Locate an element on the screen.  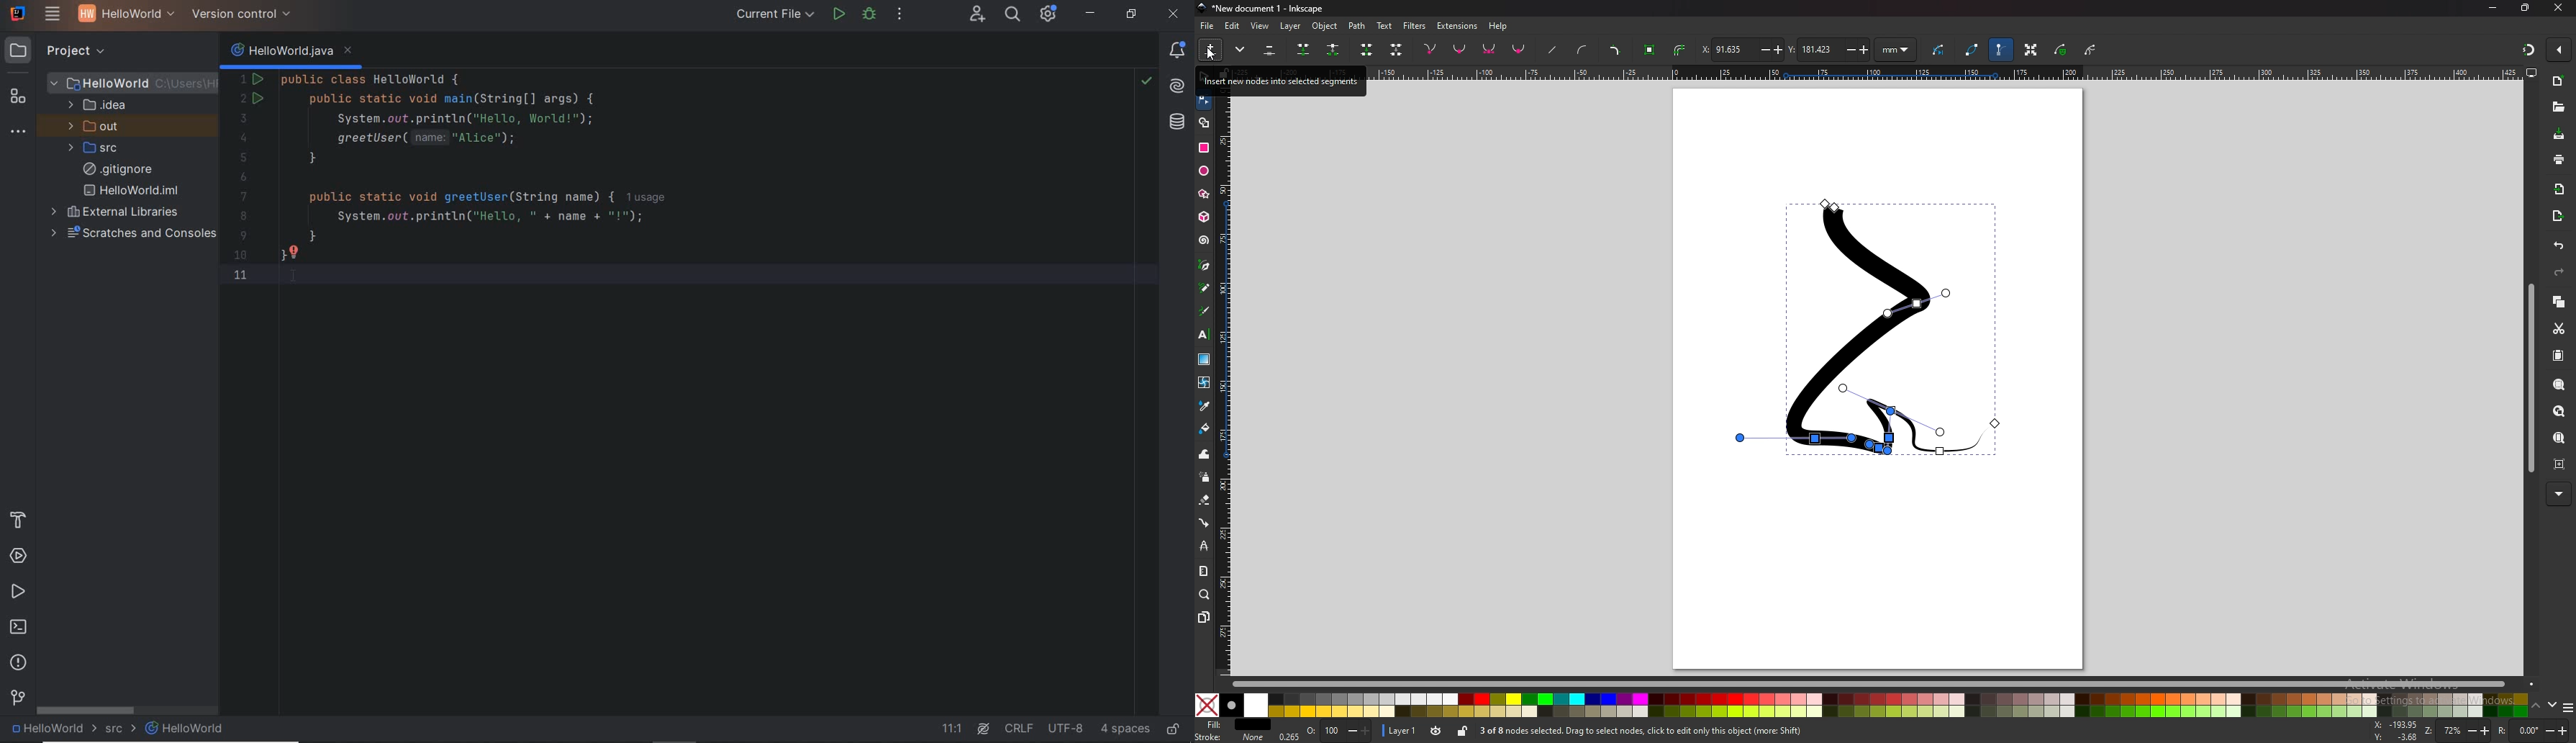
node is located at coordinates (1204, 99).